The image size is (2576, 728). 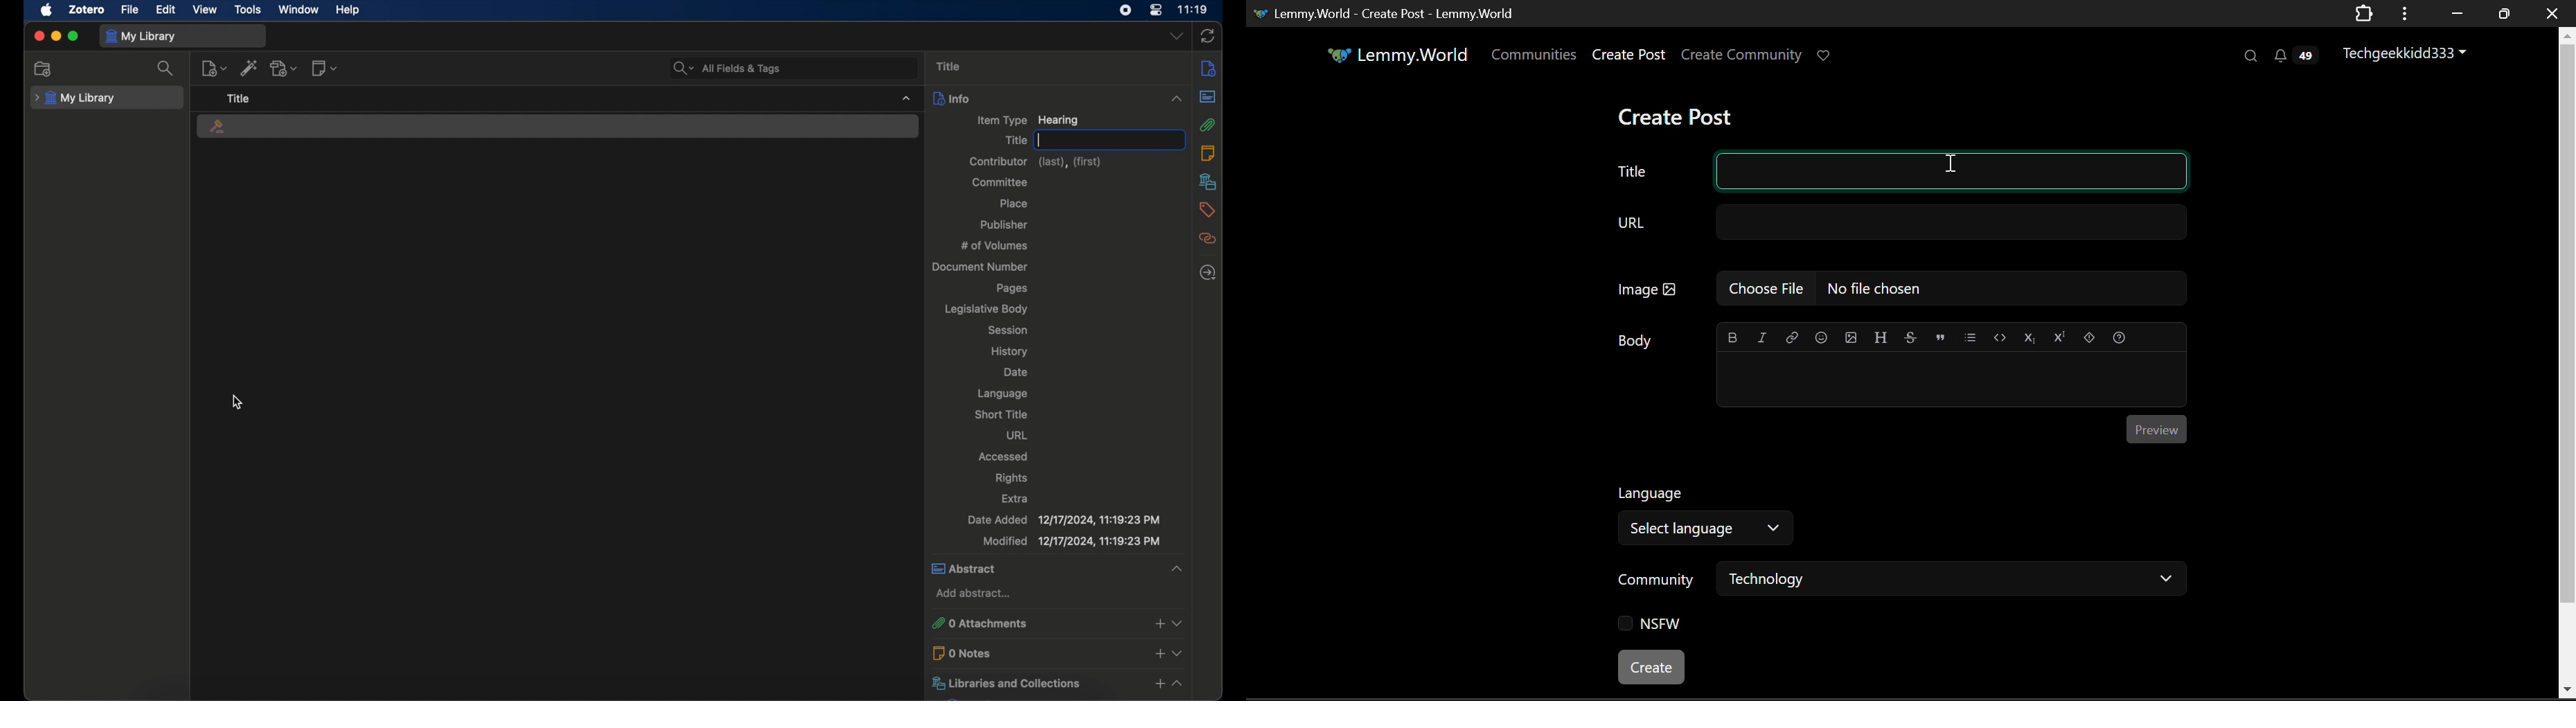 I want to click on add attachment, so click(x=284, y=69).